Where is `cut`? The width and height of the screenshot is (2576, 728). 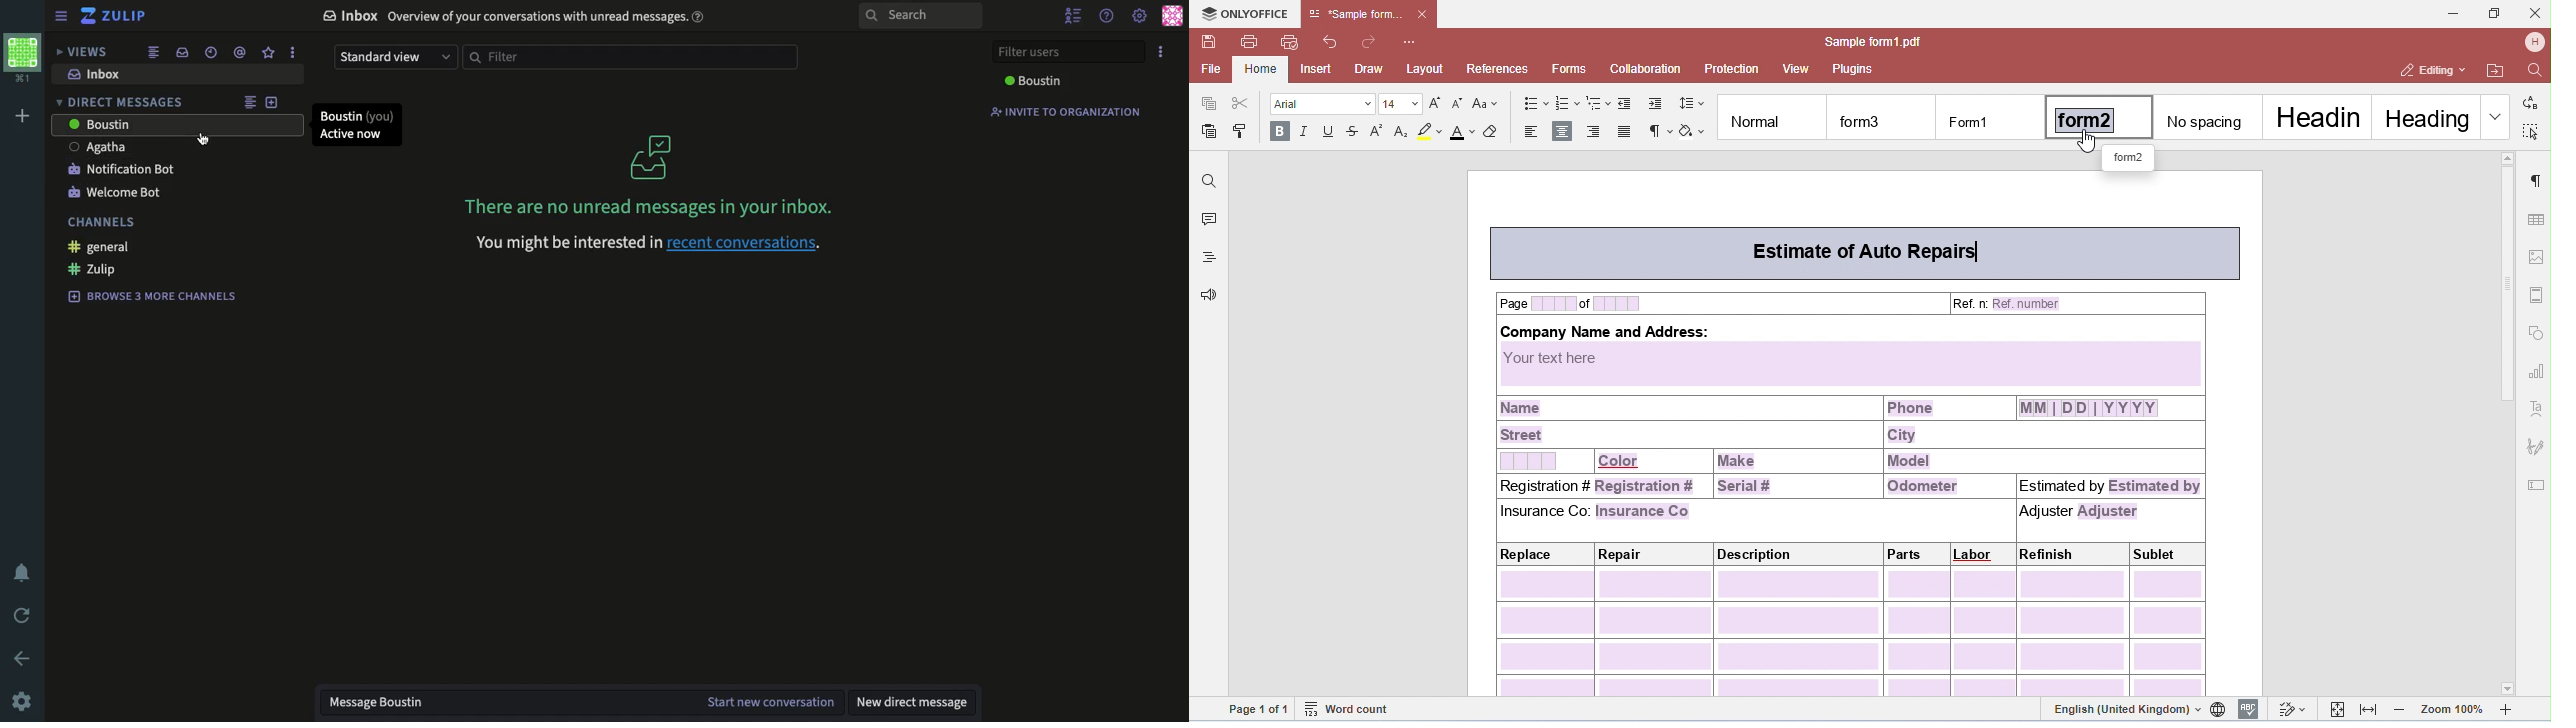
cut is located at coordinates (1240, 103).